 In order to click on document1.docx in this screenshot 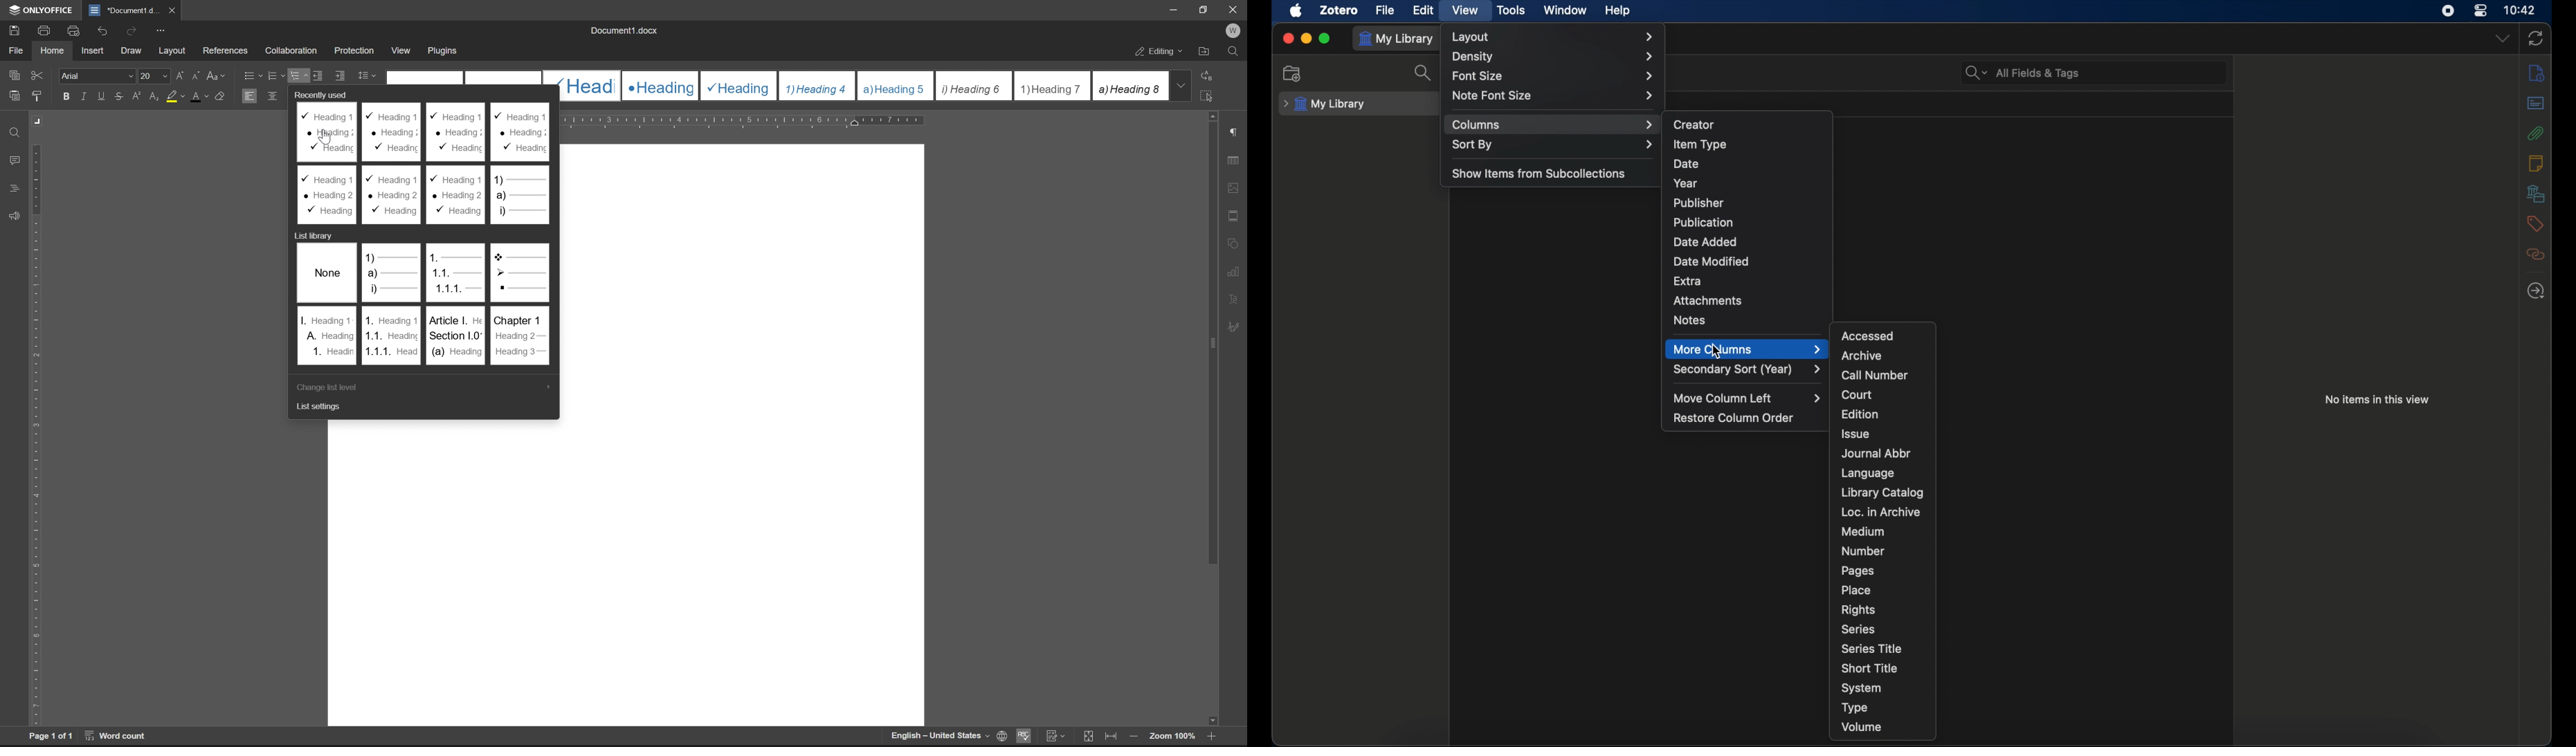, I will do `click(623, 30)`.